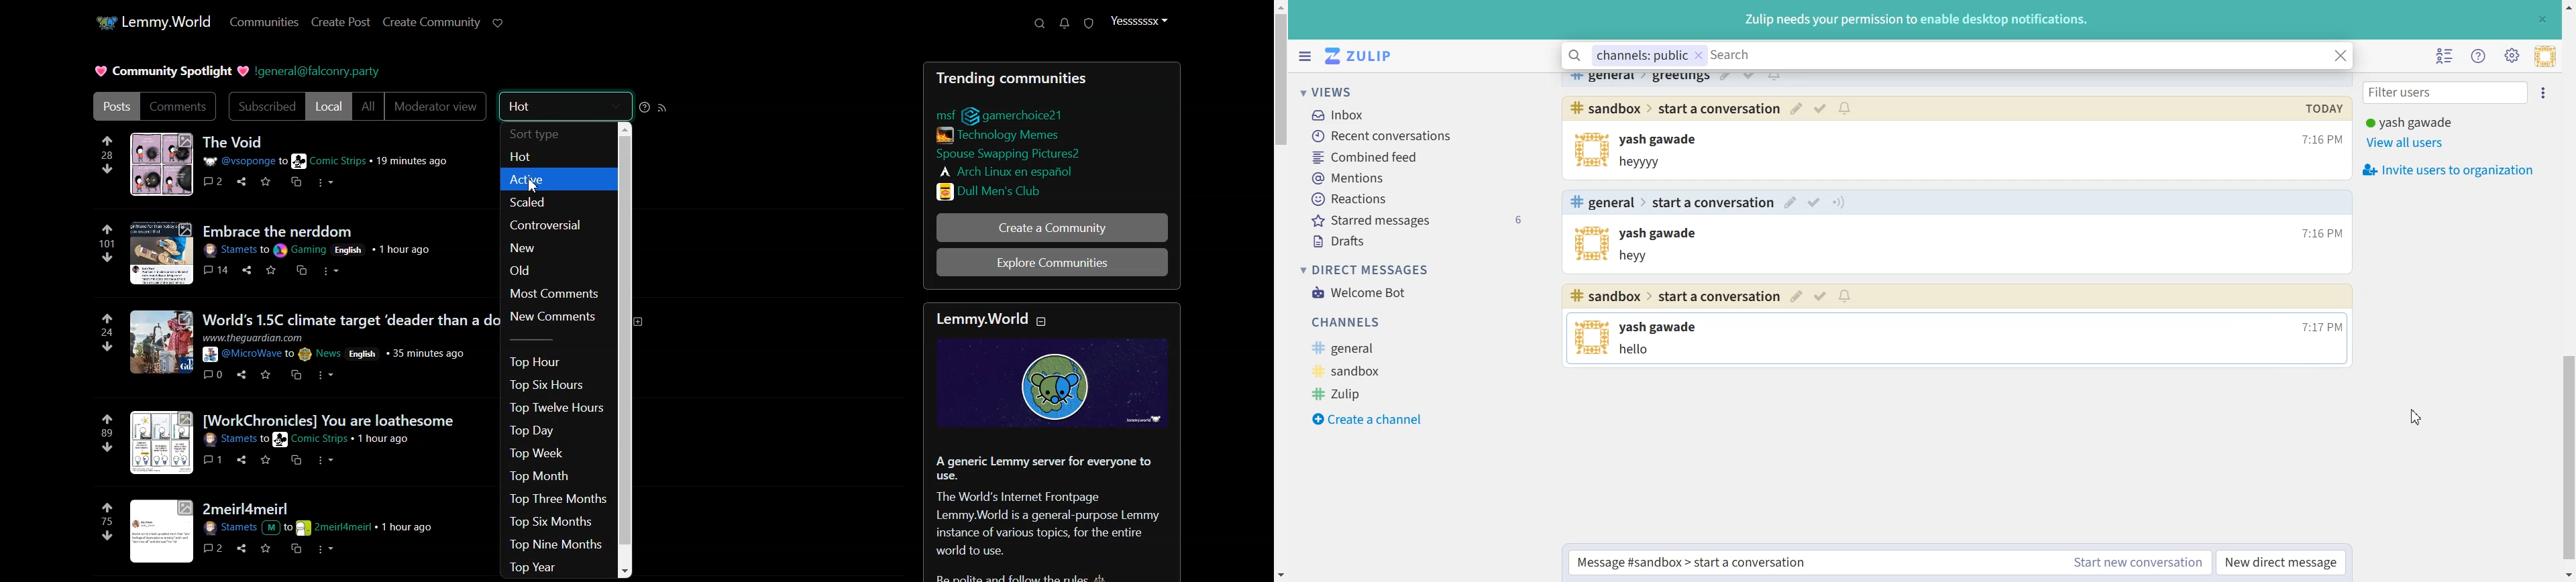  I want to click on Edit topic, so click(1797, 297).